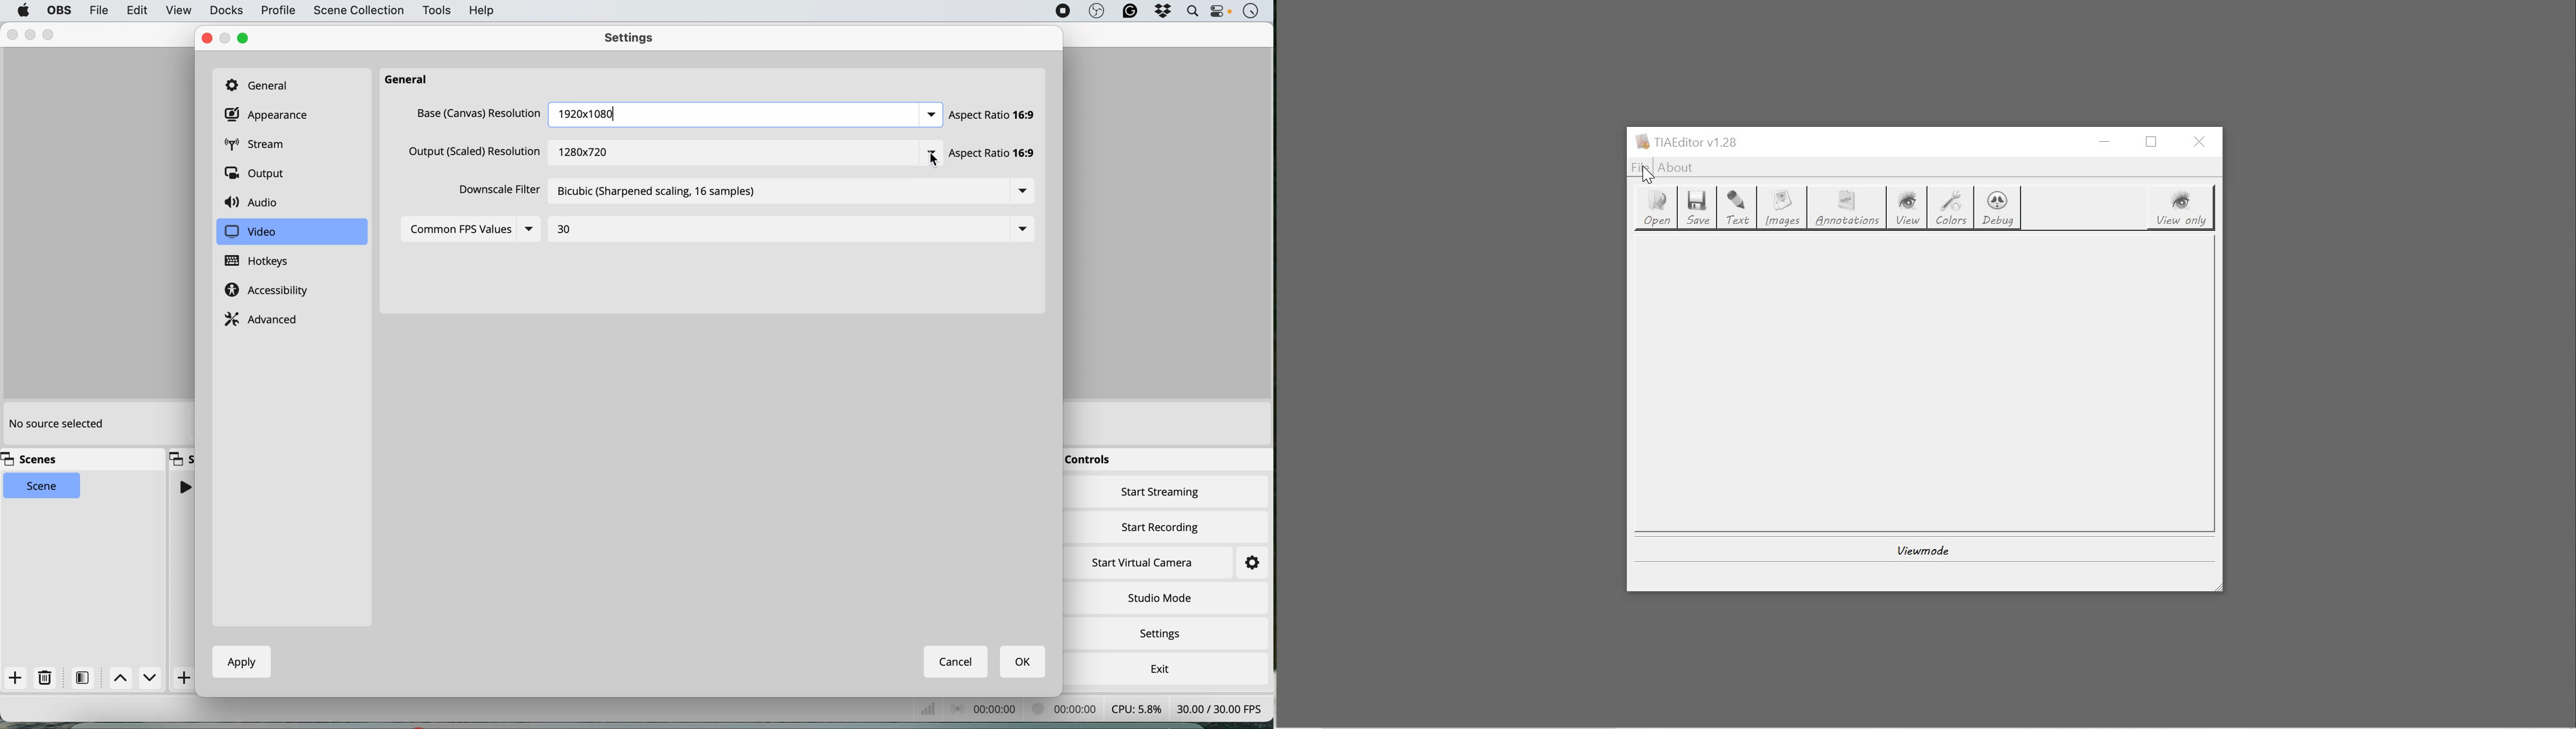  What do you see at coordinates (246, 38) in the screenshot?
I see `maximise` at bounding box center [246, 38].